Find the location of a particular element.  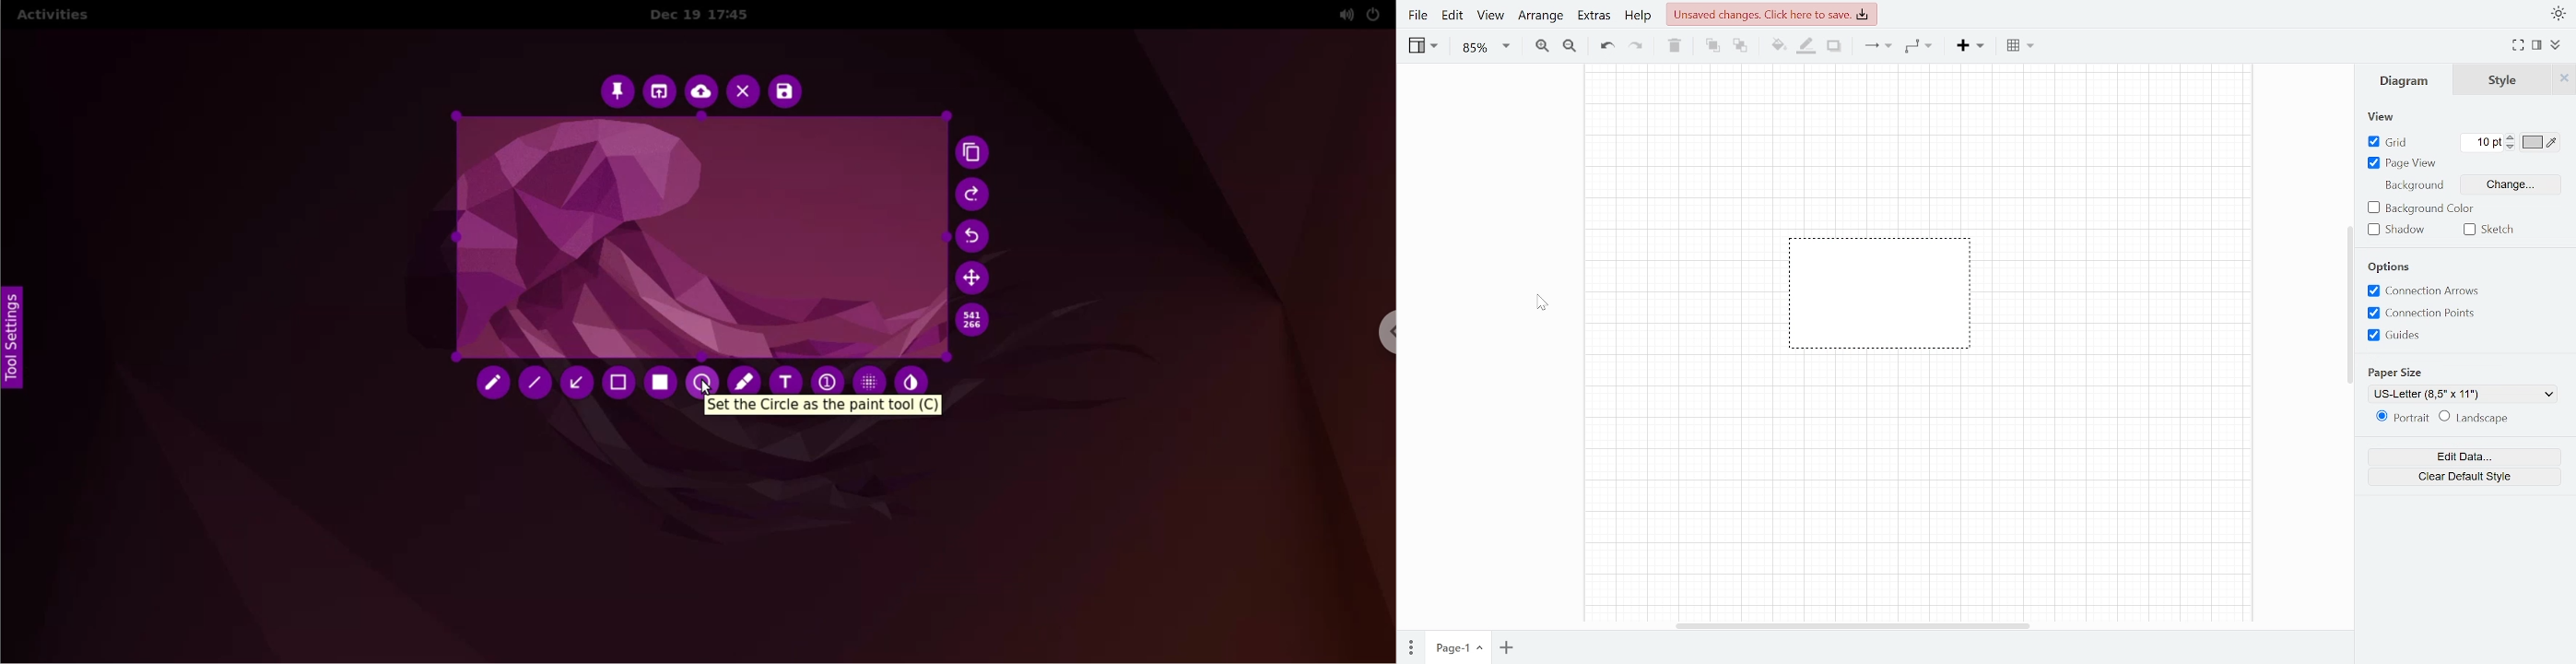

Shadow is located at coordinates (2398, 231).